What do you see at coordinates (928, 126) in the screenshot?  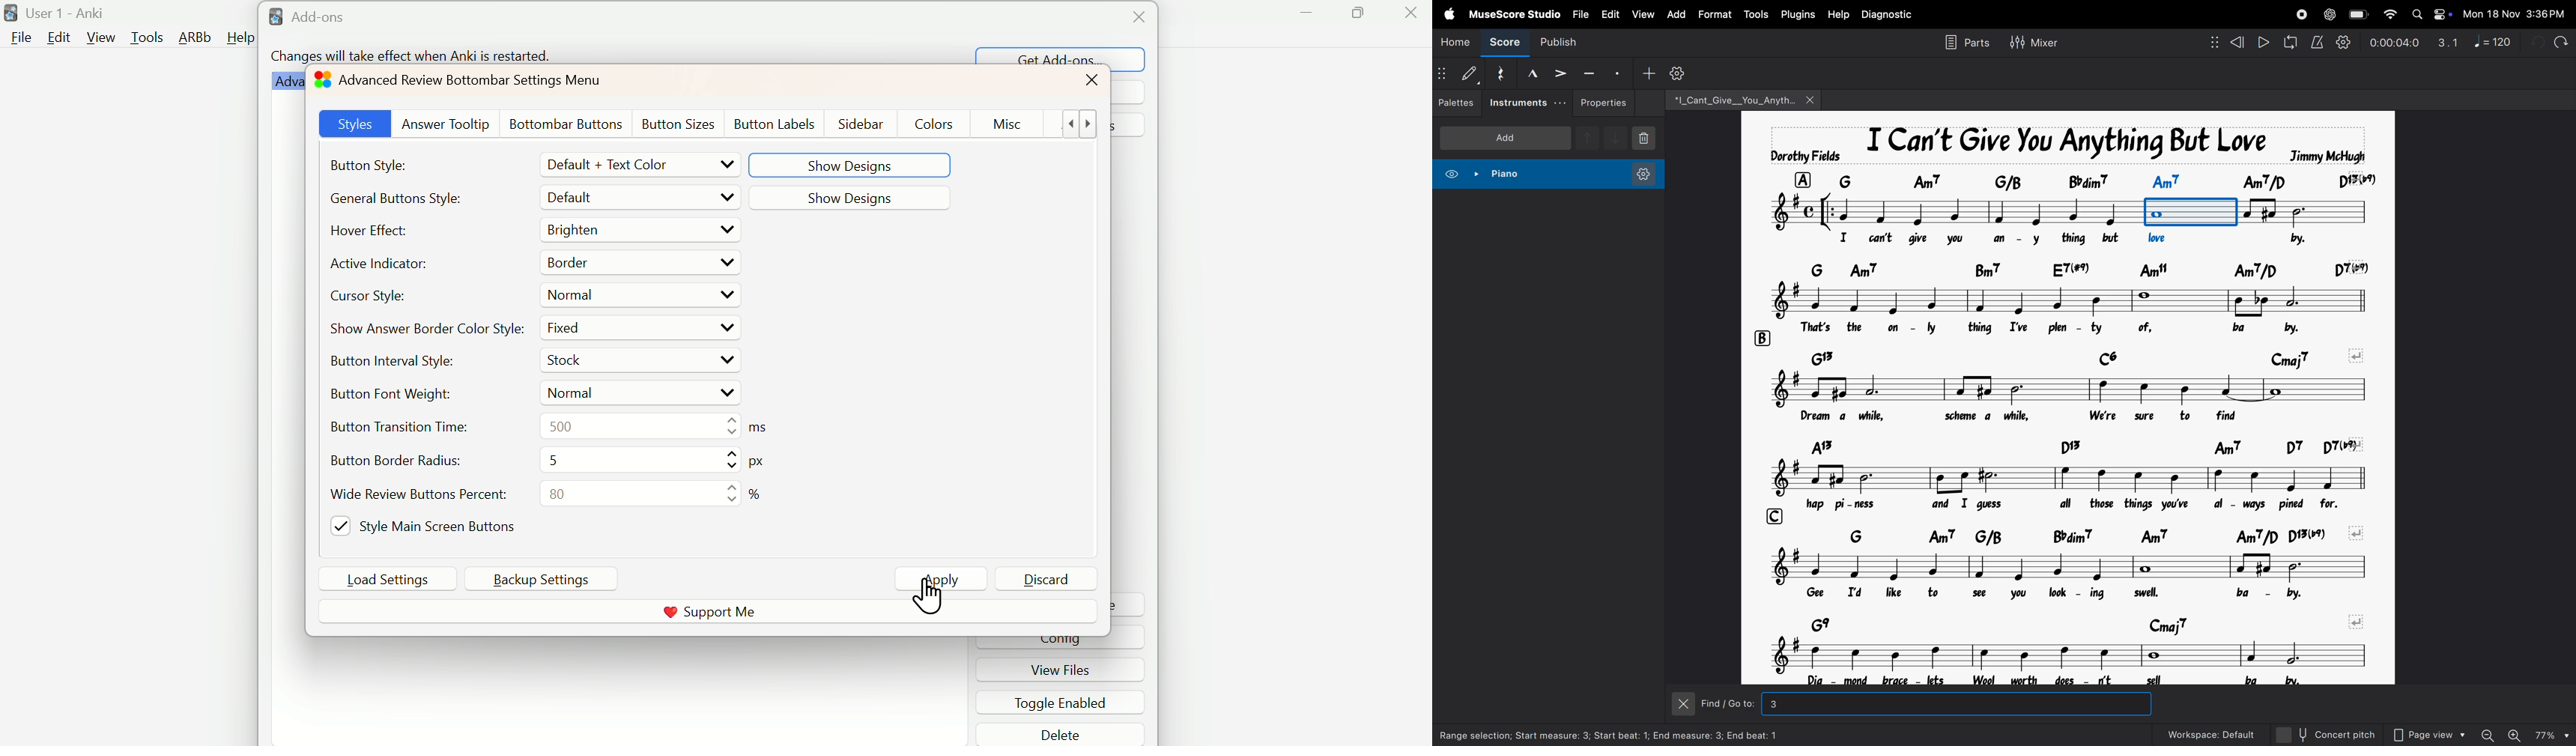 I see `Colors` at bounding box center [928, 126].